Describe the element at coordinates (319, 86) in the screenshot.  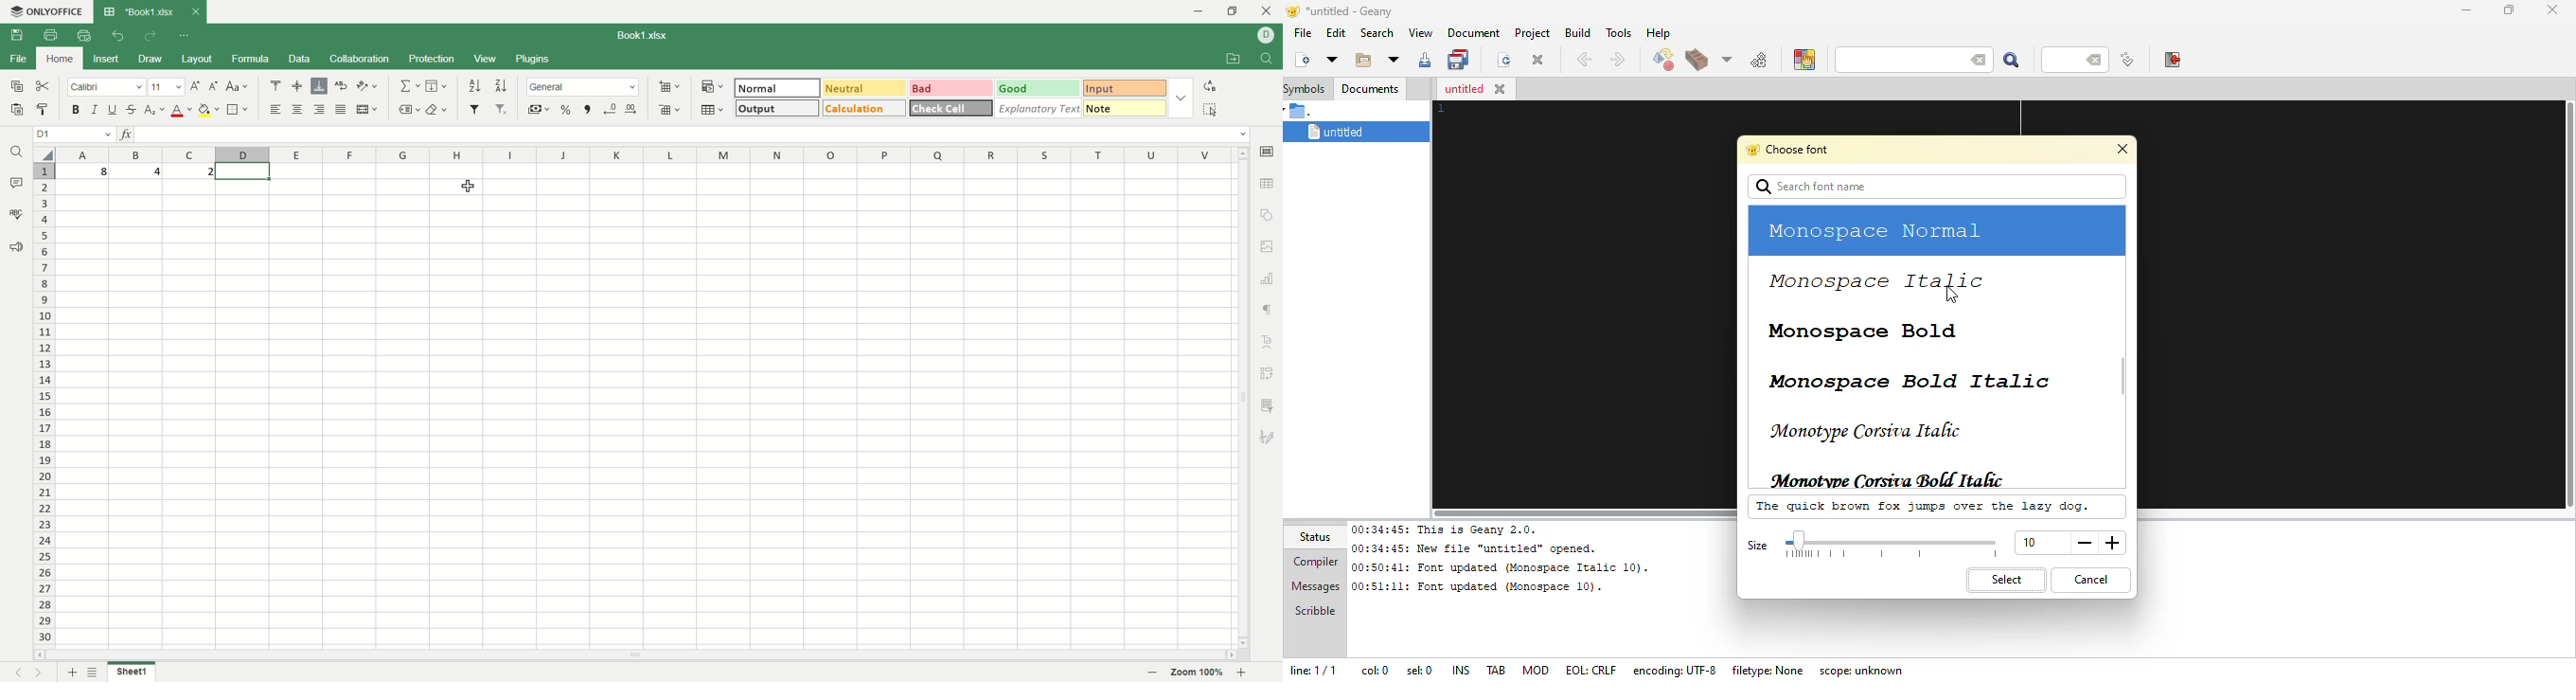
I see `align bottom` at that location.